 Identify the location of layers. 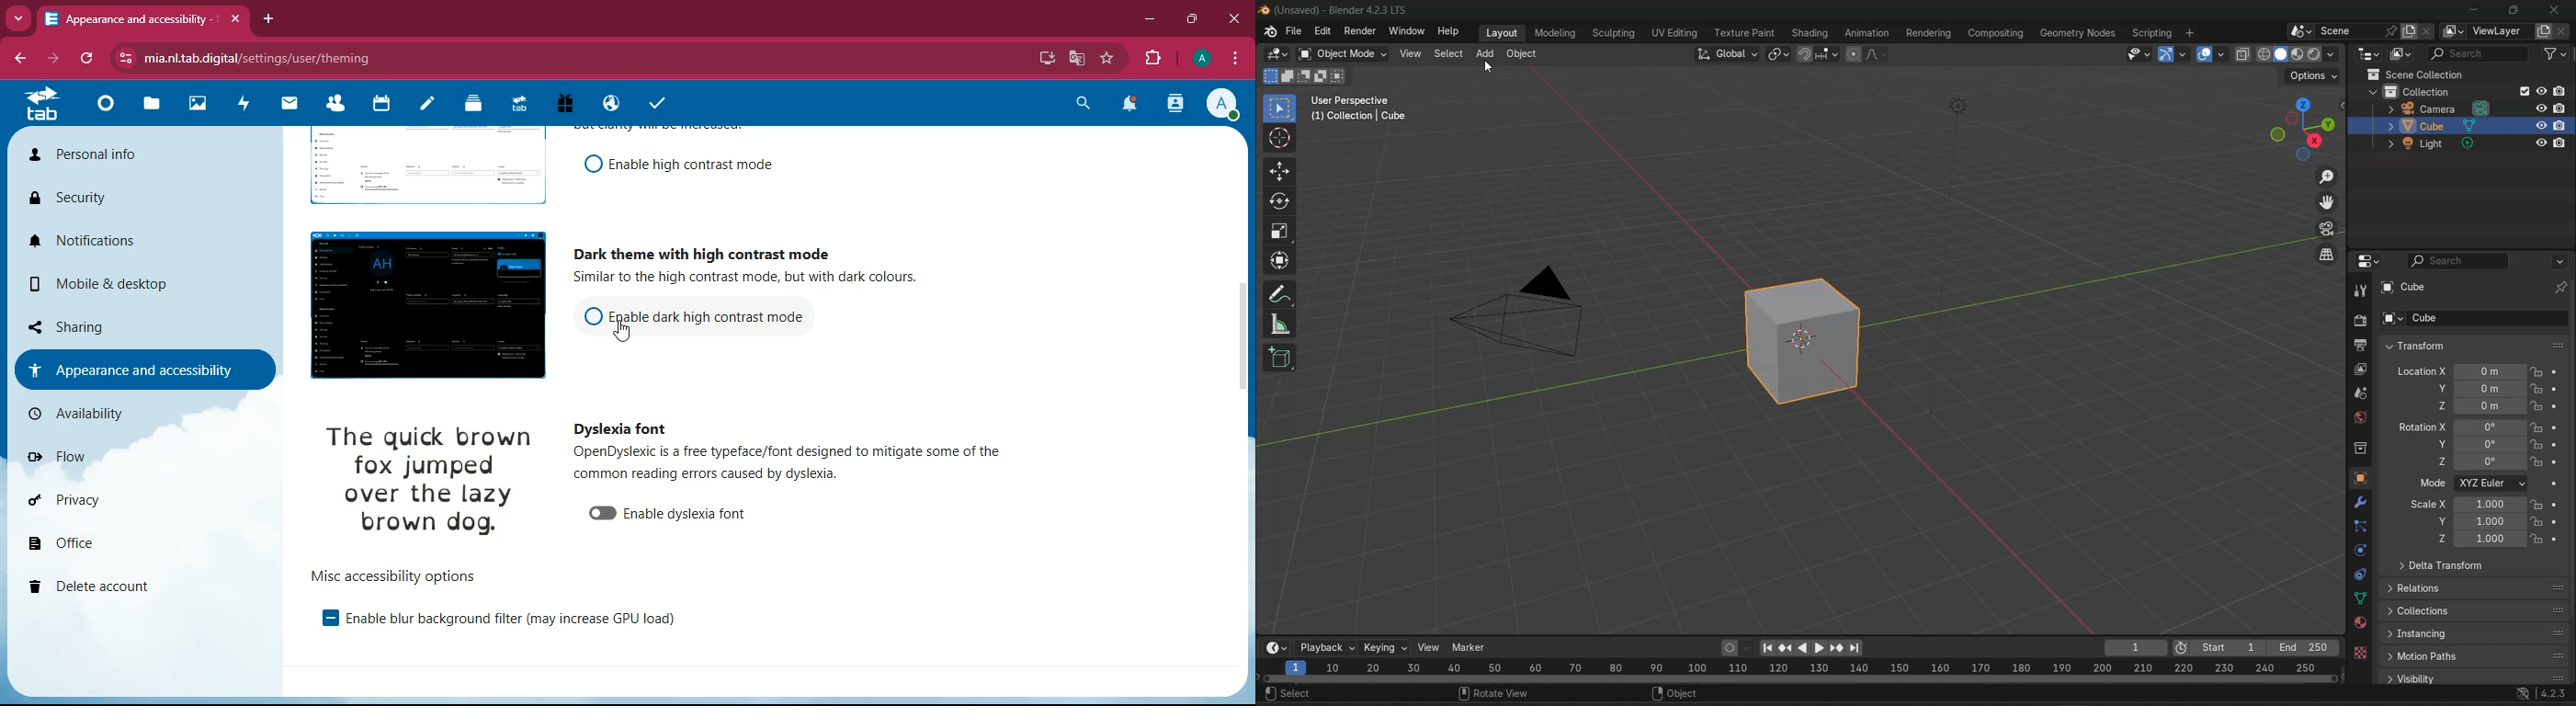
(480, 107).